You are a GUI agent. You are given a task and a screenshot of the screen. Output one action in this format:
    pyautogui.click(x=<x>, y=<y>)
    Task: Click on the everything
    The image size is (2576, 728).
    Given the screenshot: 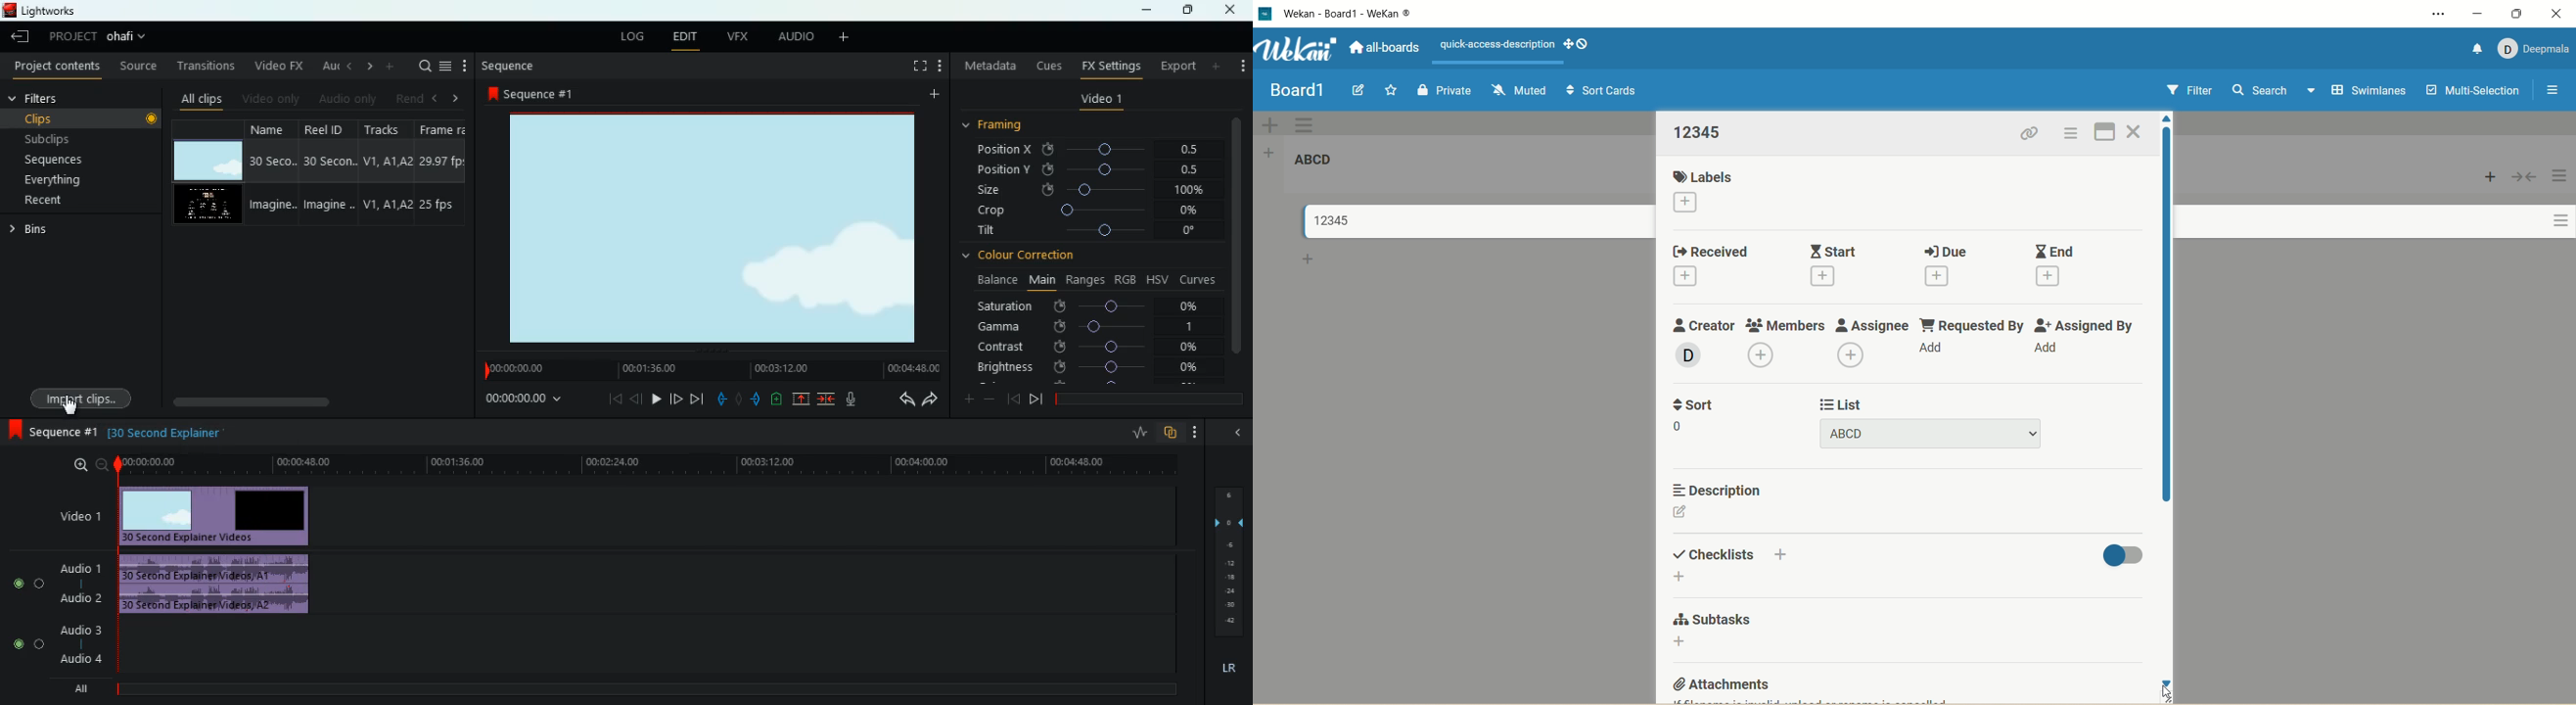 What is the action you would take?
    pyautogui.click(x=71, y=183)
    